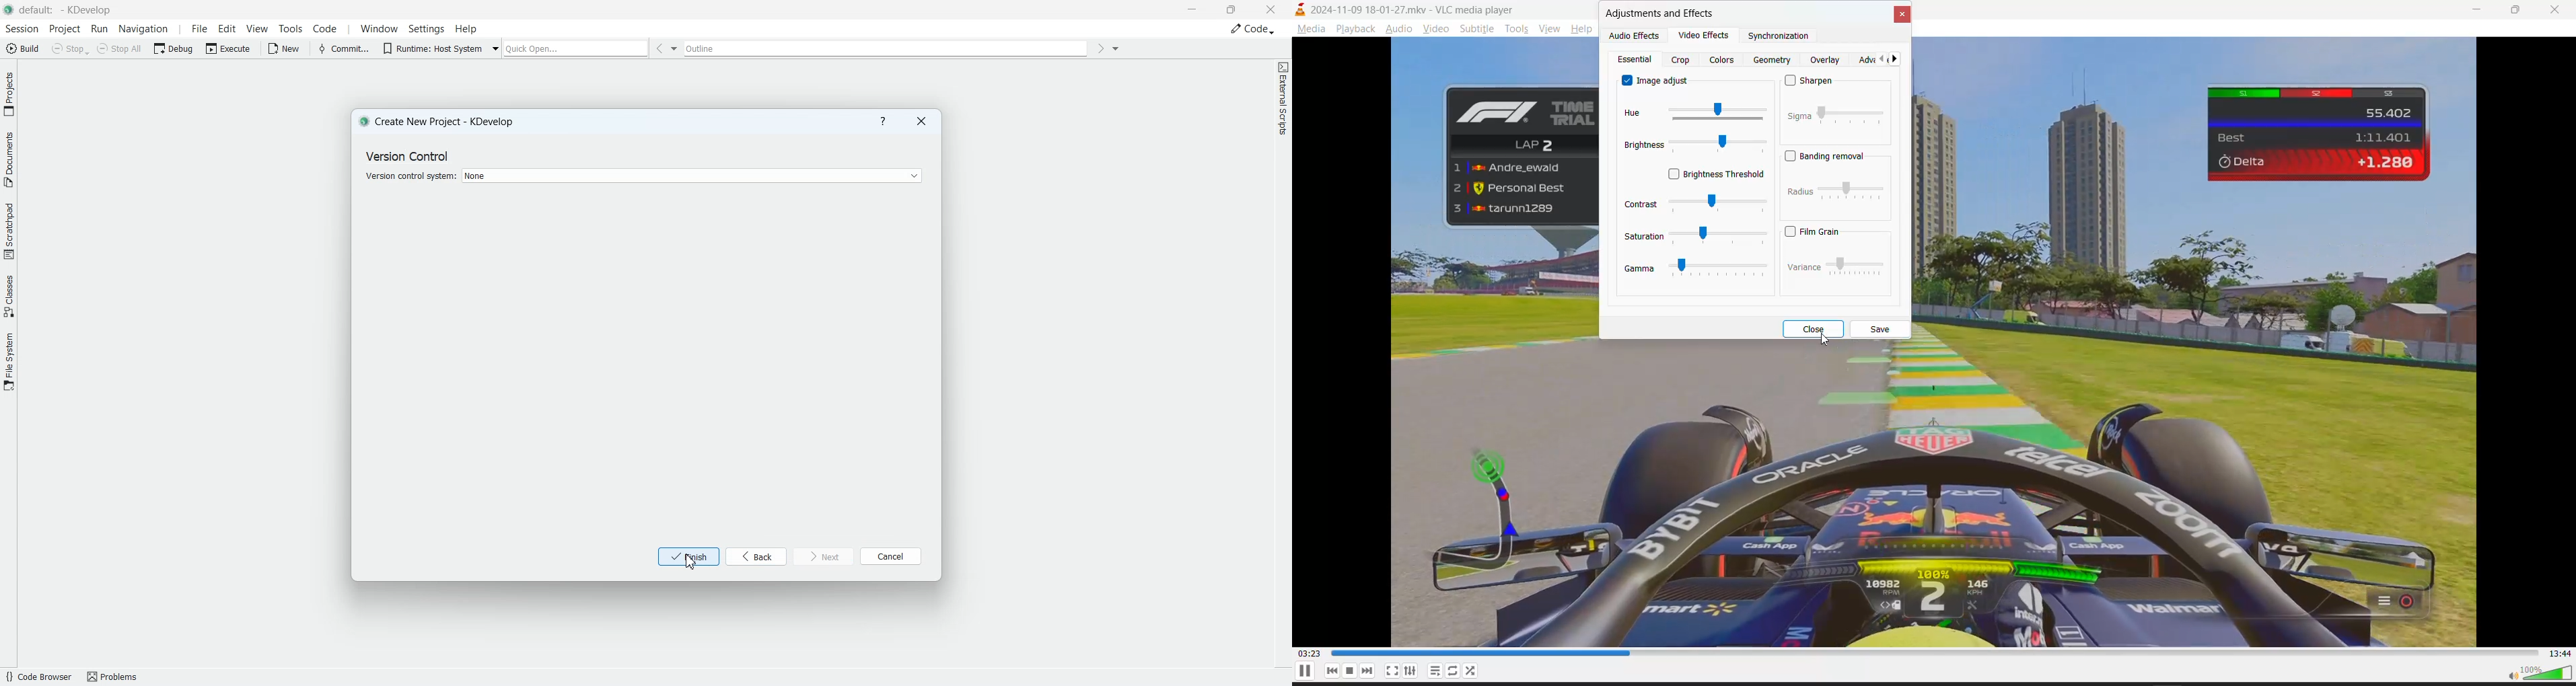 The image size is (2576, 700). I want to click on contrast, so click(1641, 204).